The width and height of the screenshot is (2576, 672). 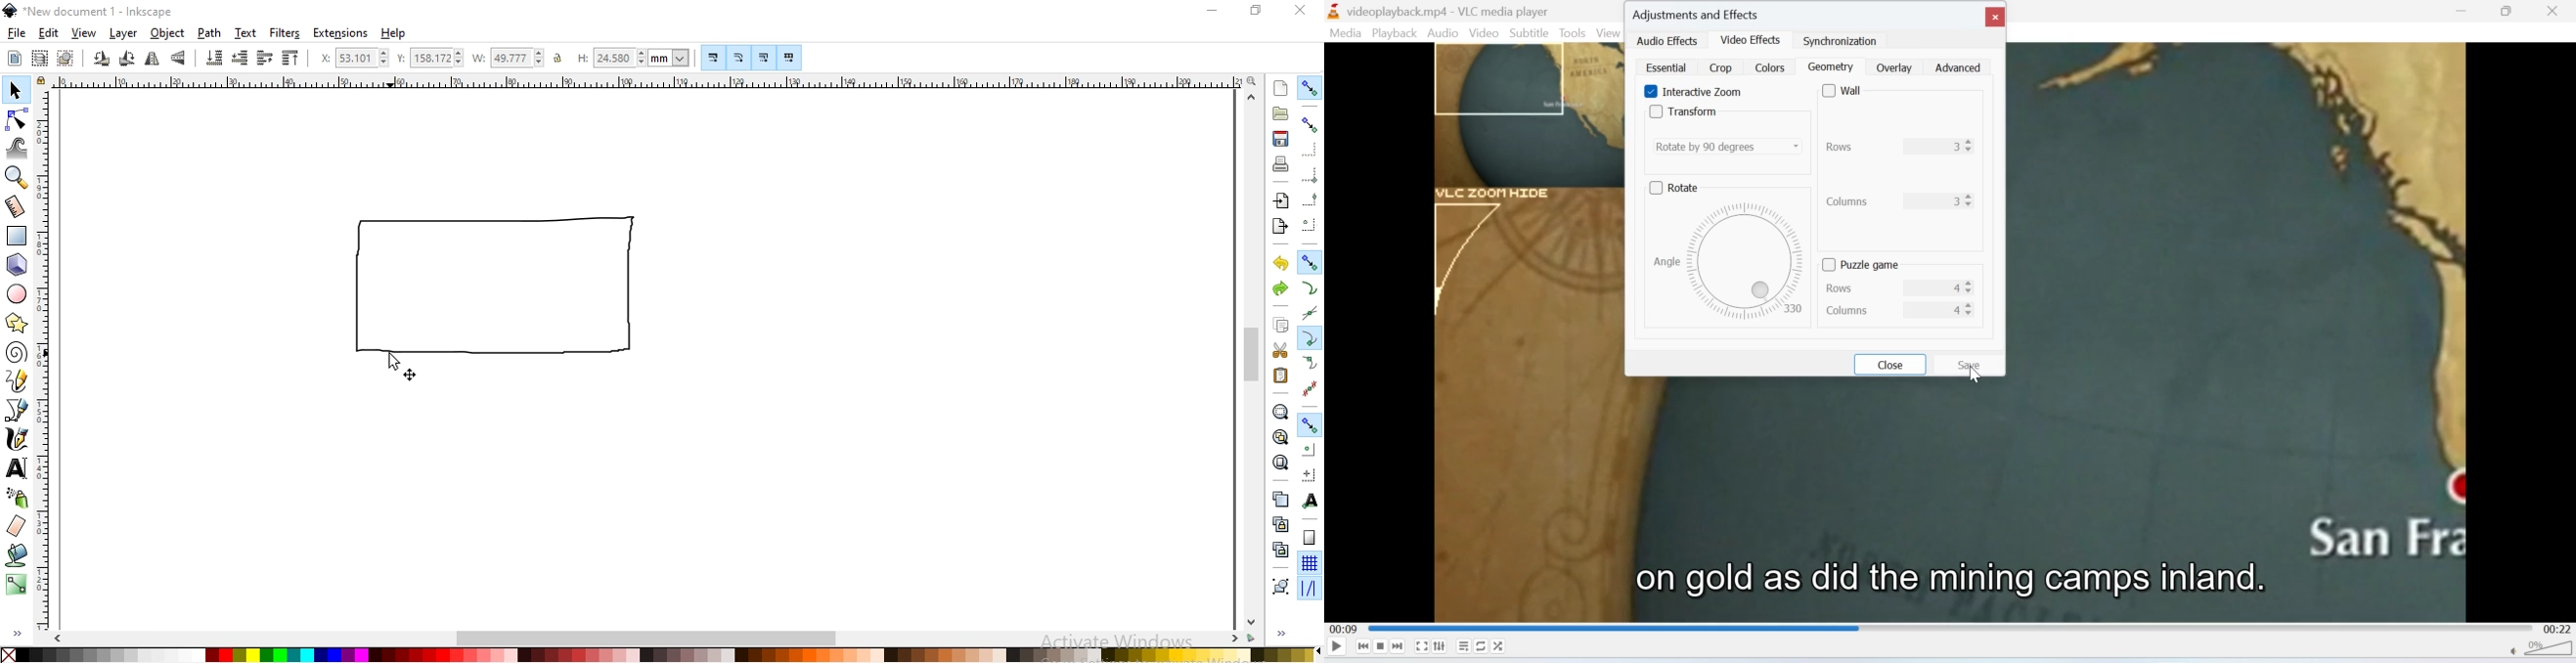 What do you see at coordinates (1310, 263) in the screenshot?
I see `snap nodes, paths and handles` at bounding box center [1310, 263].